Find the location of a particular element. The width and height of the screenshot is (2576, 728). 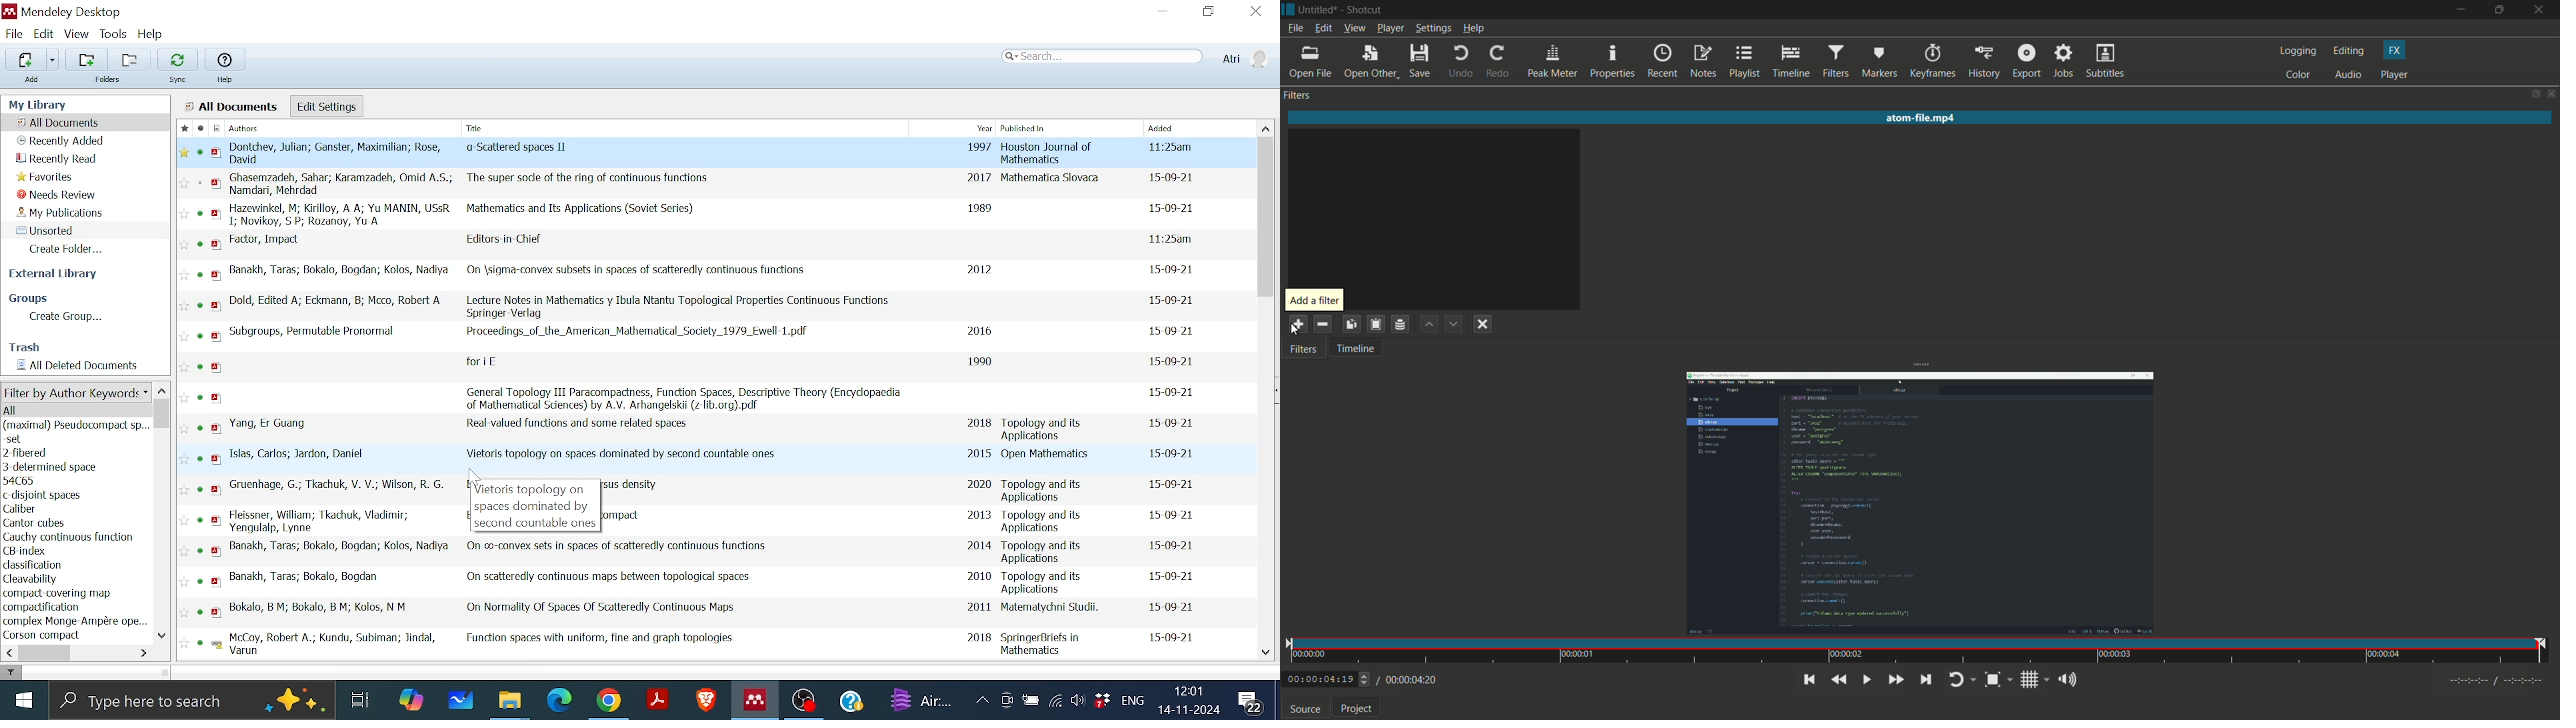

read status is located at coordinates (205, 367).